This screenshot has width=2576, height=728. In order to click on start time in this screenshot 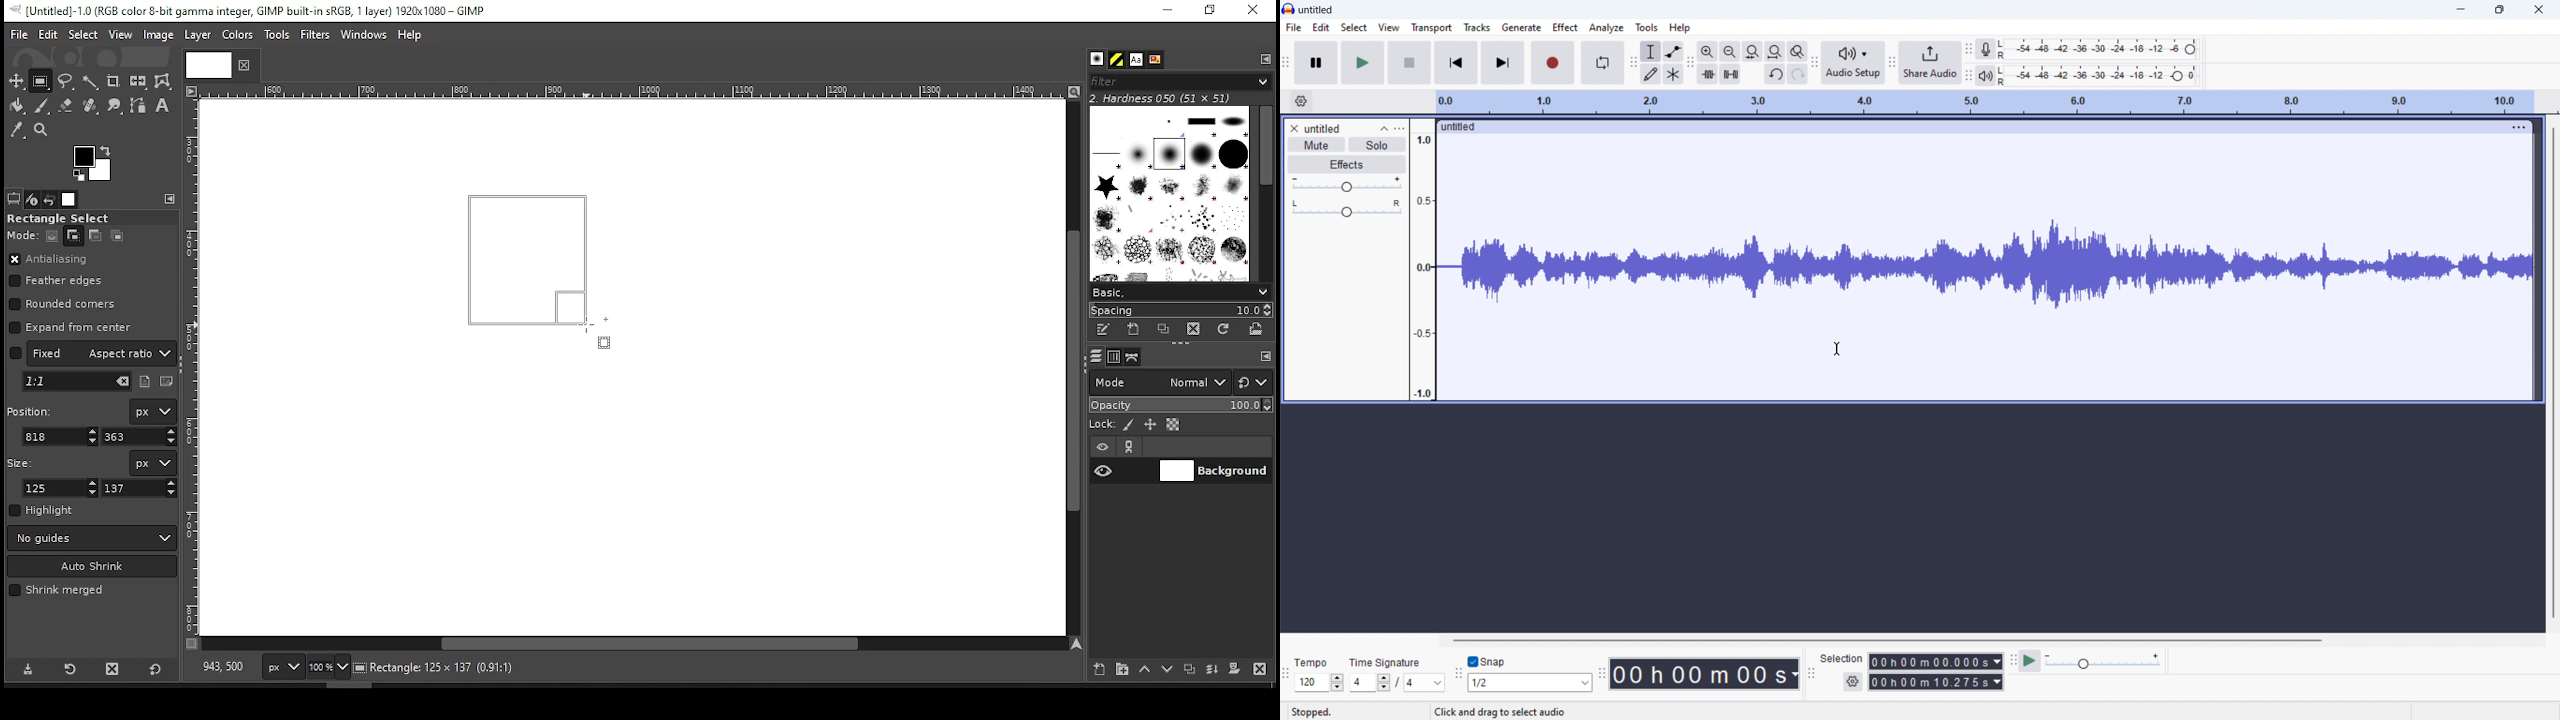, I will do `click(1936, 662)`.